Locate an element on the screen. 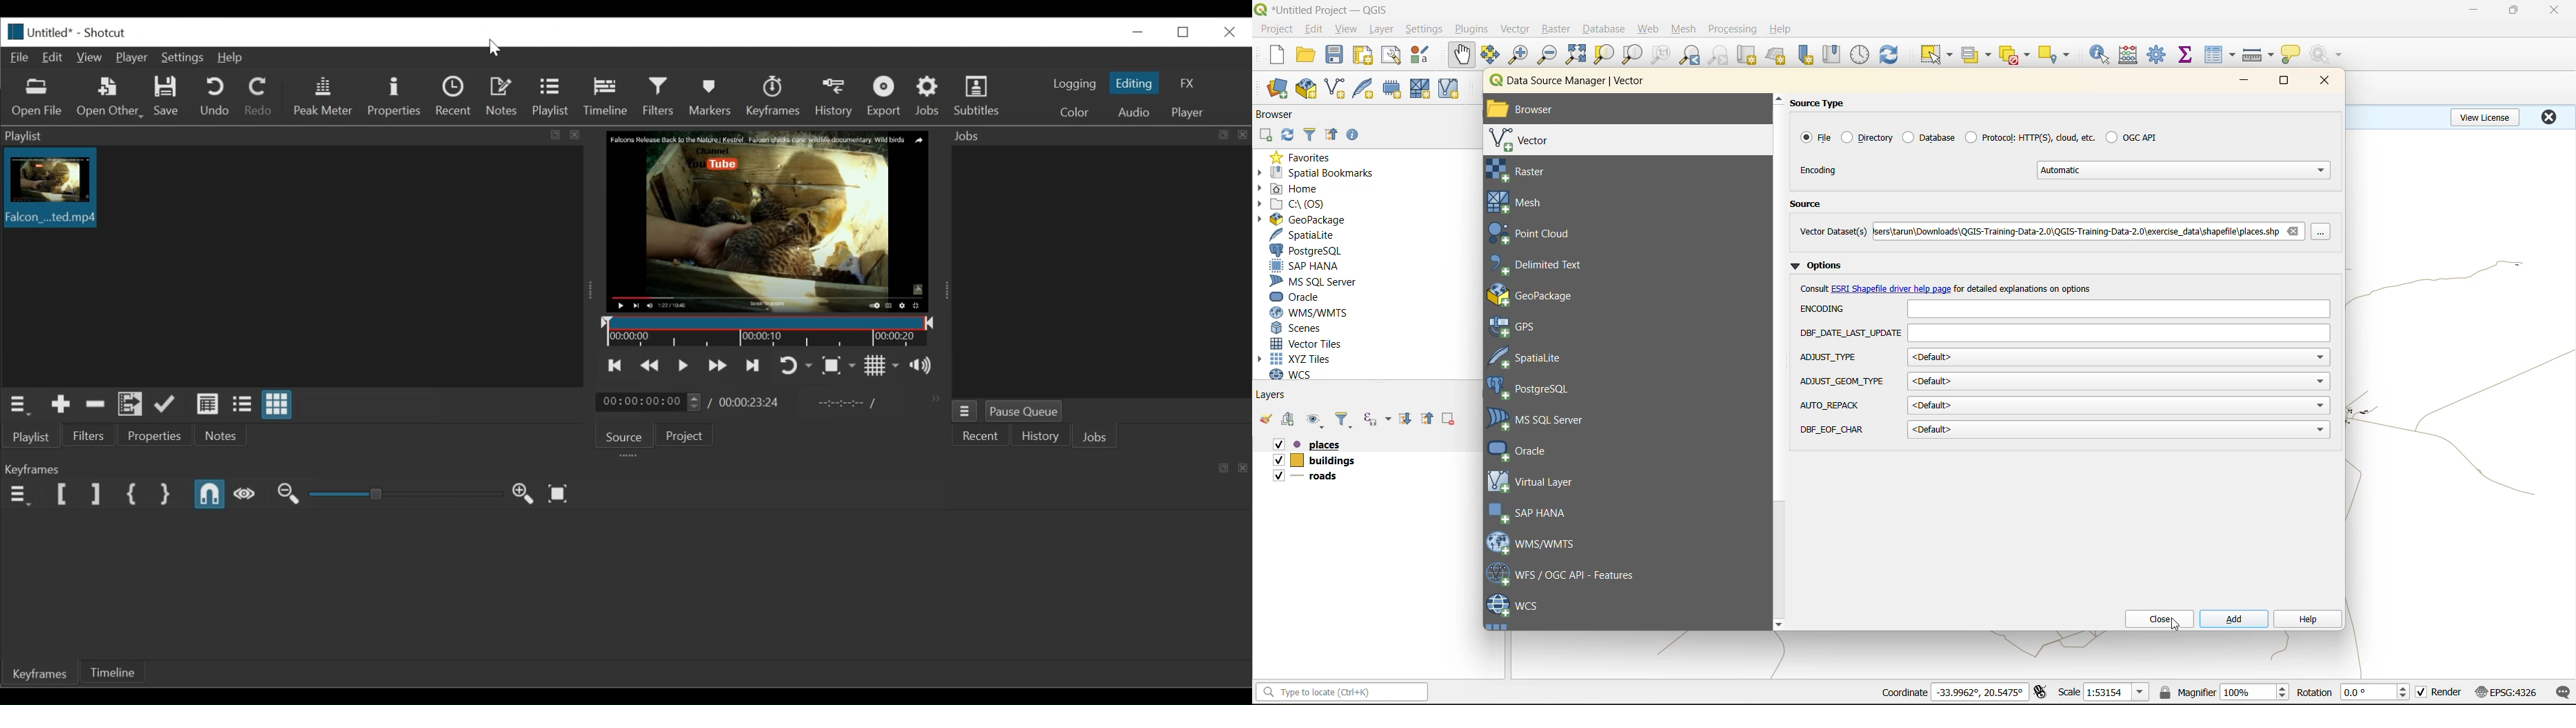 Image resolution: width=2576 pixels, height=728 pixels. settings is located at coordinates (1424, 31).